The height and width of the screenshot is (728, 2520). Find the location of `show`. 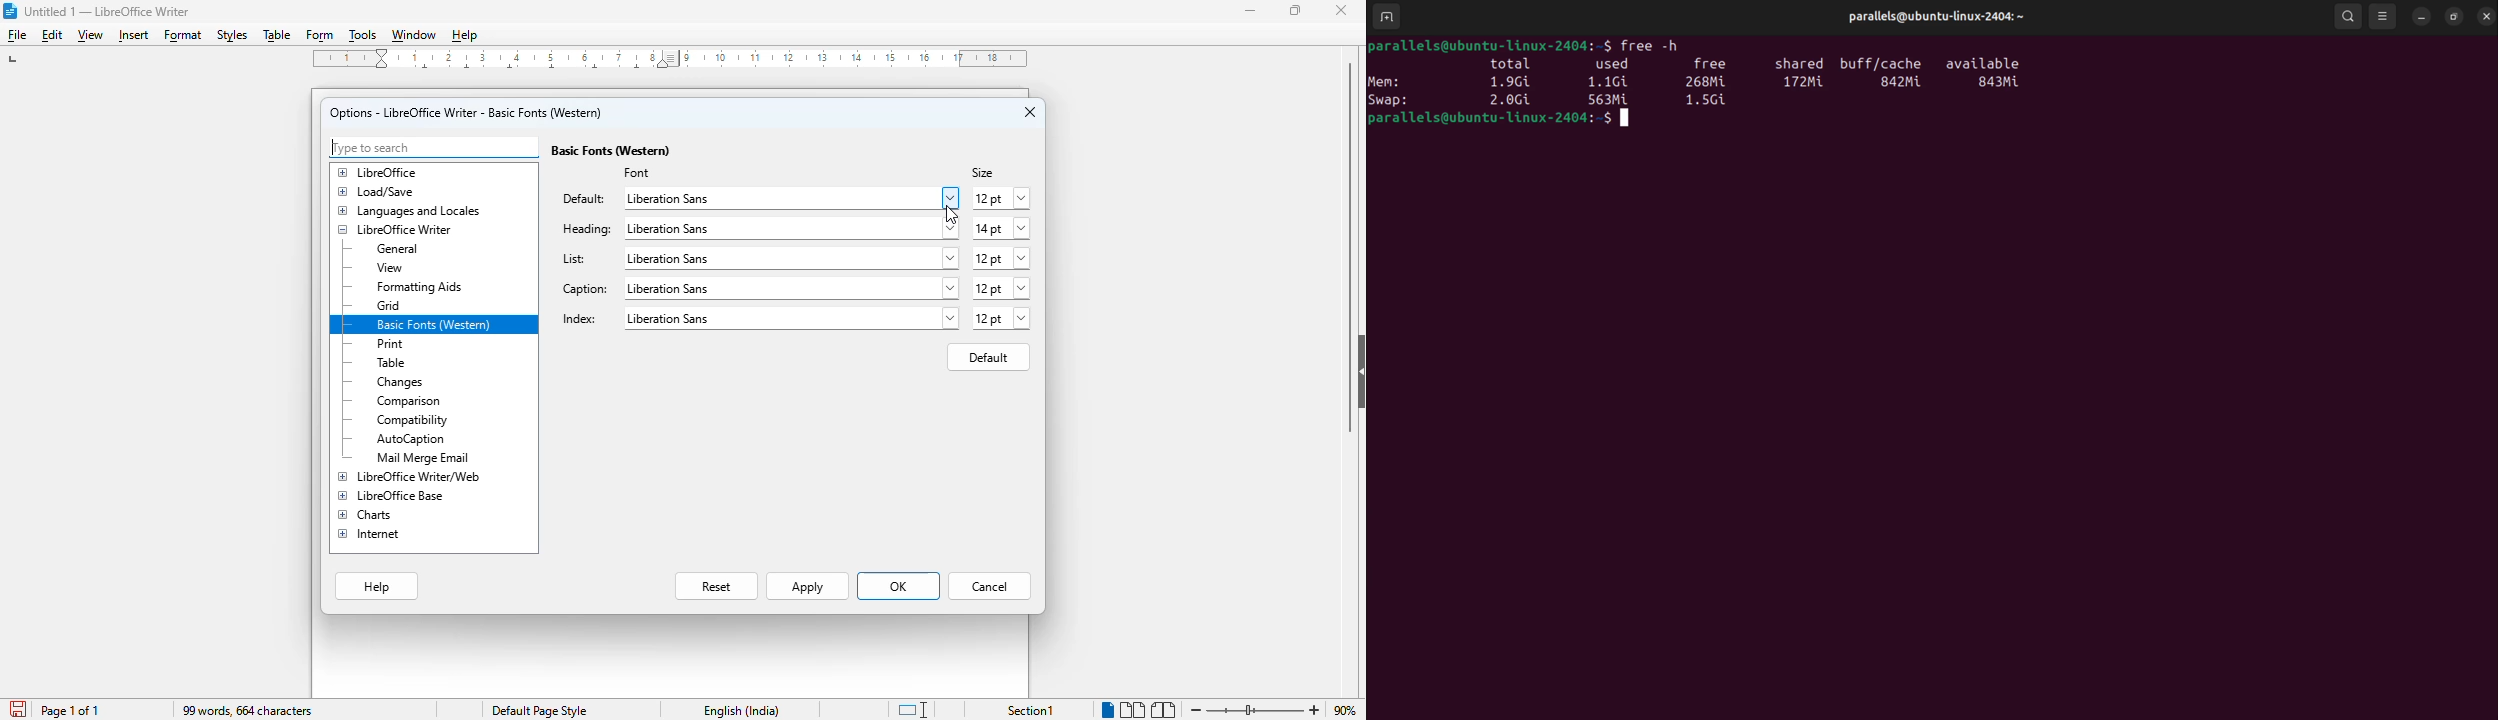

show is located at coordinates (1357, 371).